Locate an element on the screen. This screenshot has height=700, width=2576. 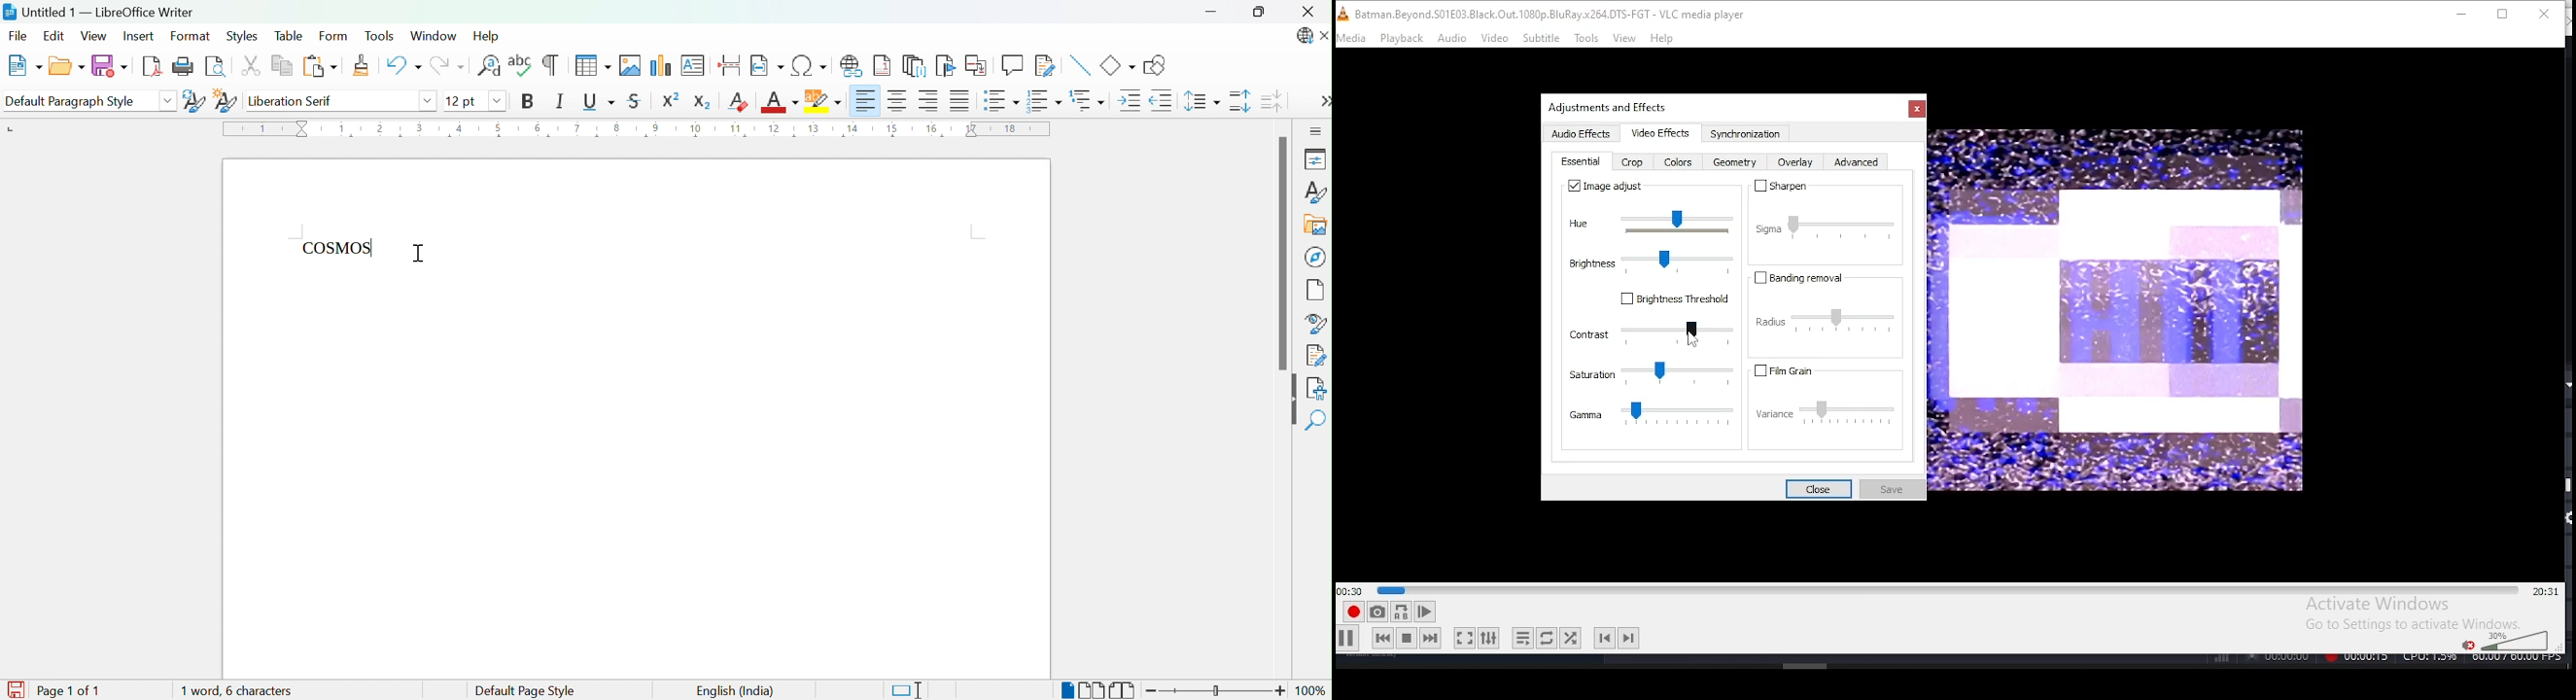
Insert Table is located at coordinates (589, 65).